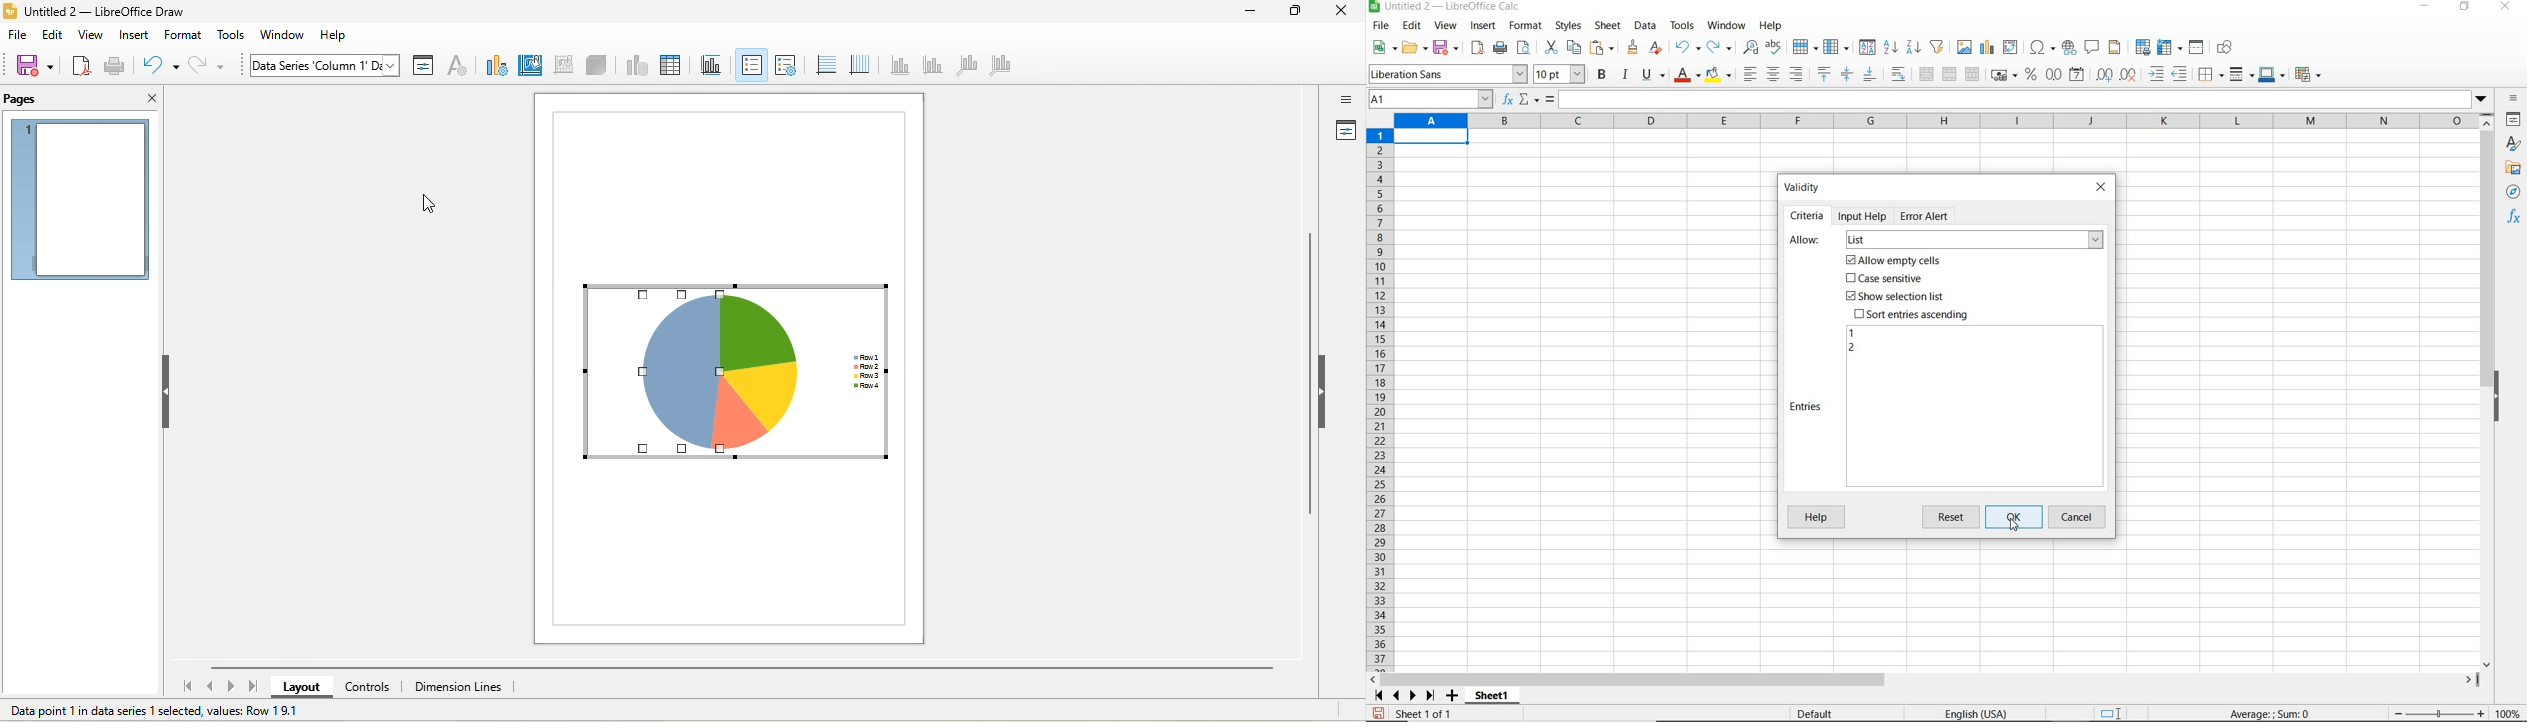 This screenshot has width=2548, height=728. I want to click on maximize, so click(1295, 12).